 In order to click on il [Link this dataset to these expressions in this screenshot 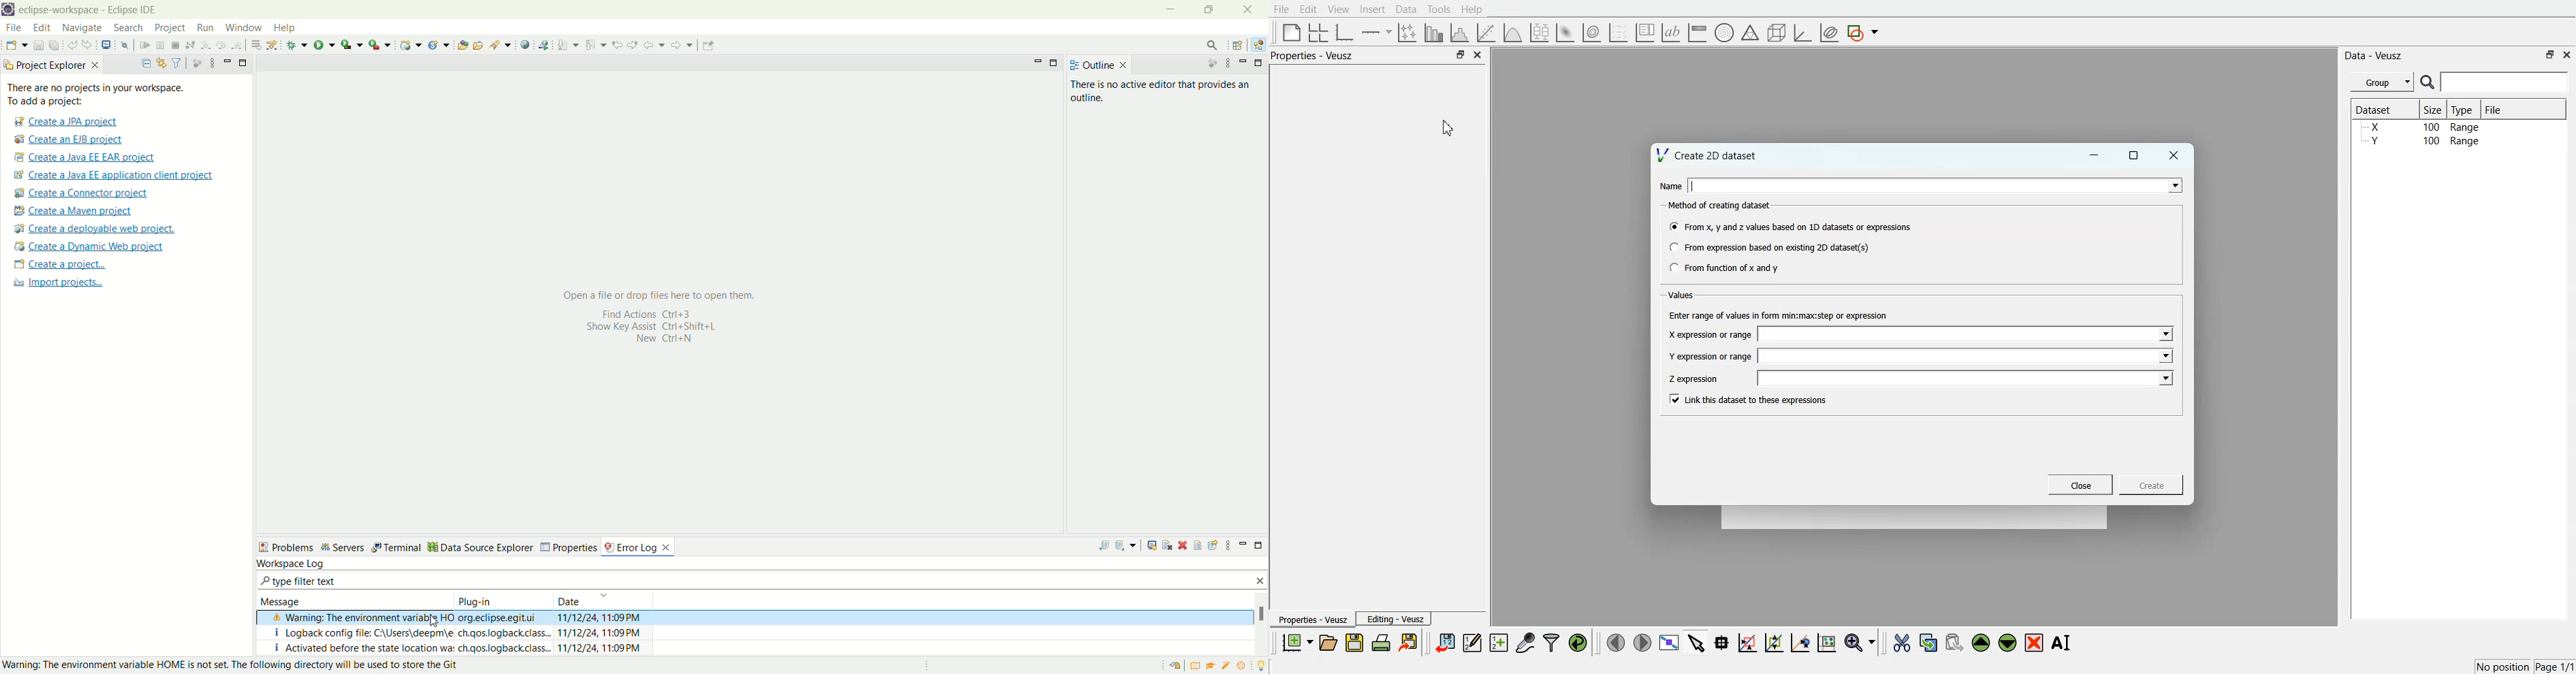, I will do `click(1749, 399)`.